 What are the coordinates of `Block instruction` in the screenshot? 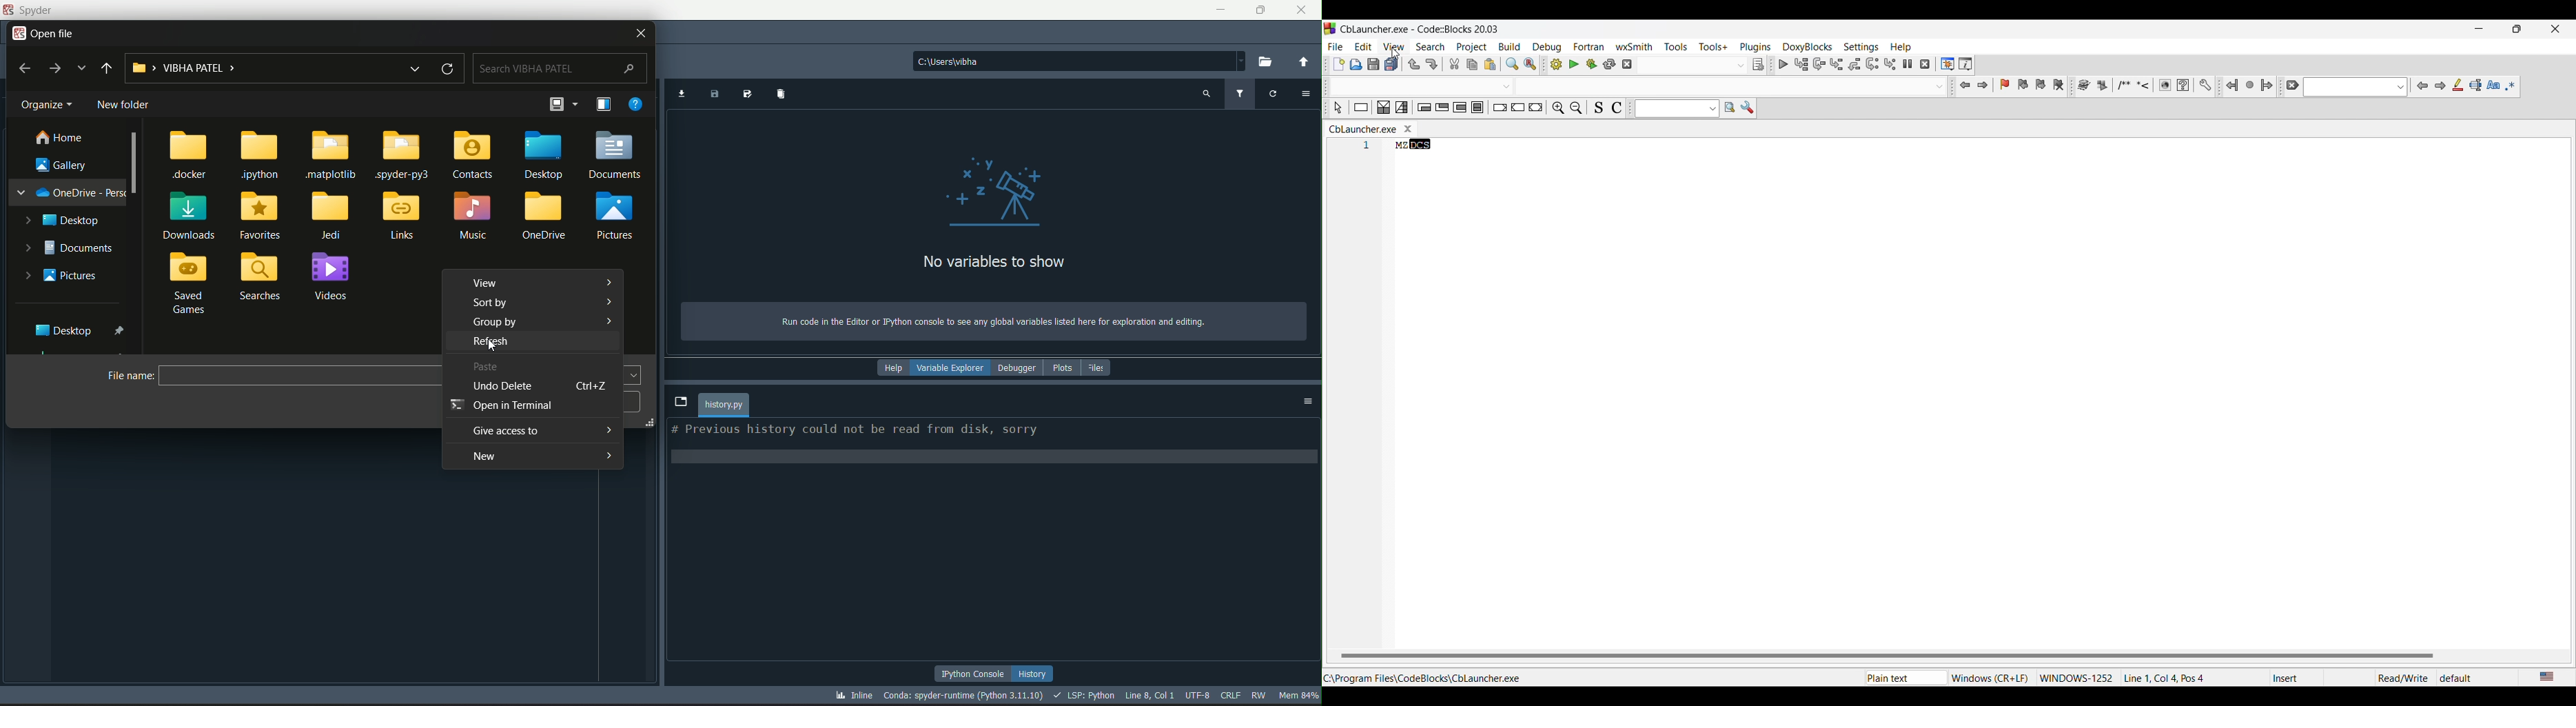 It's located at (1478, 107).